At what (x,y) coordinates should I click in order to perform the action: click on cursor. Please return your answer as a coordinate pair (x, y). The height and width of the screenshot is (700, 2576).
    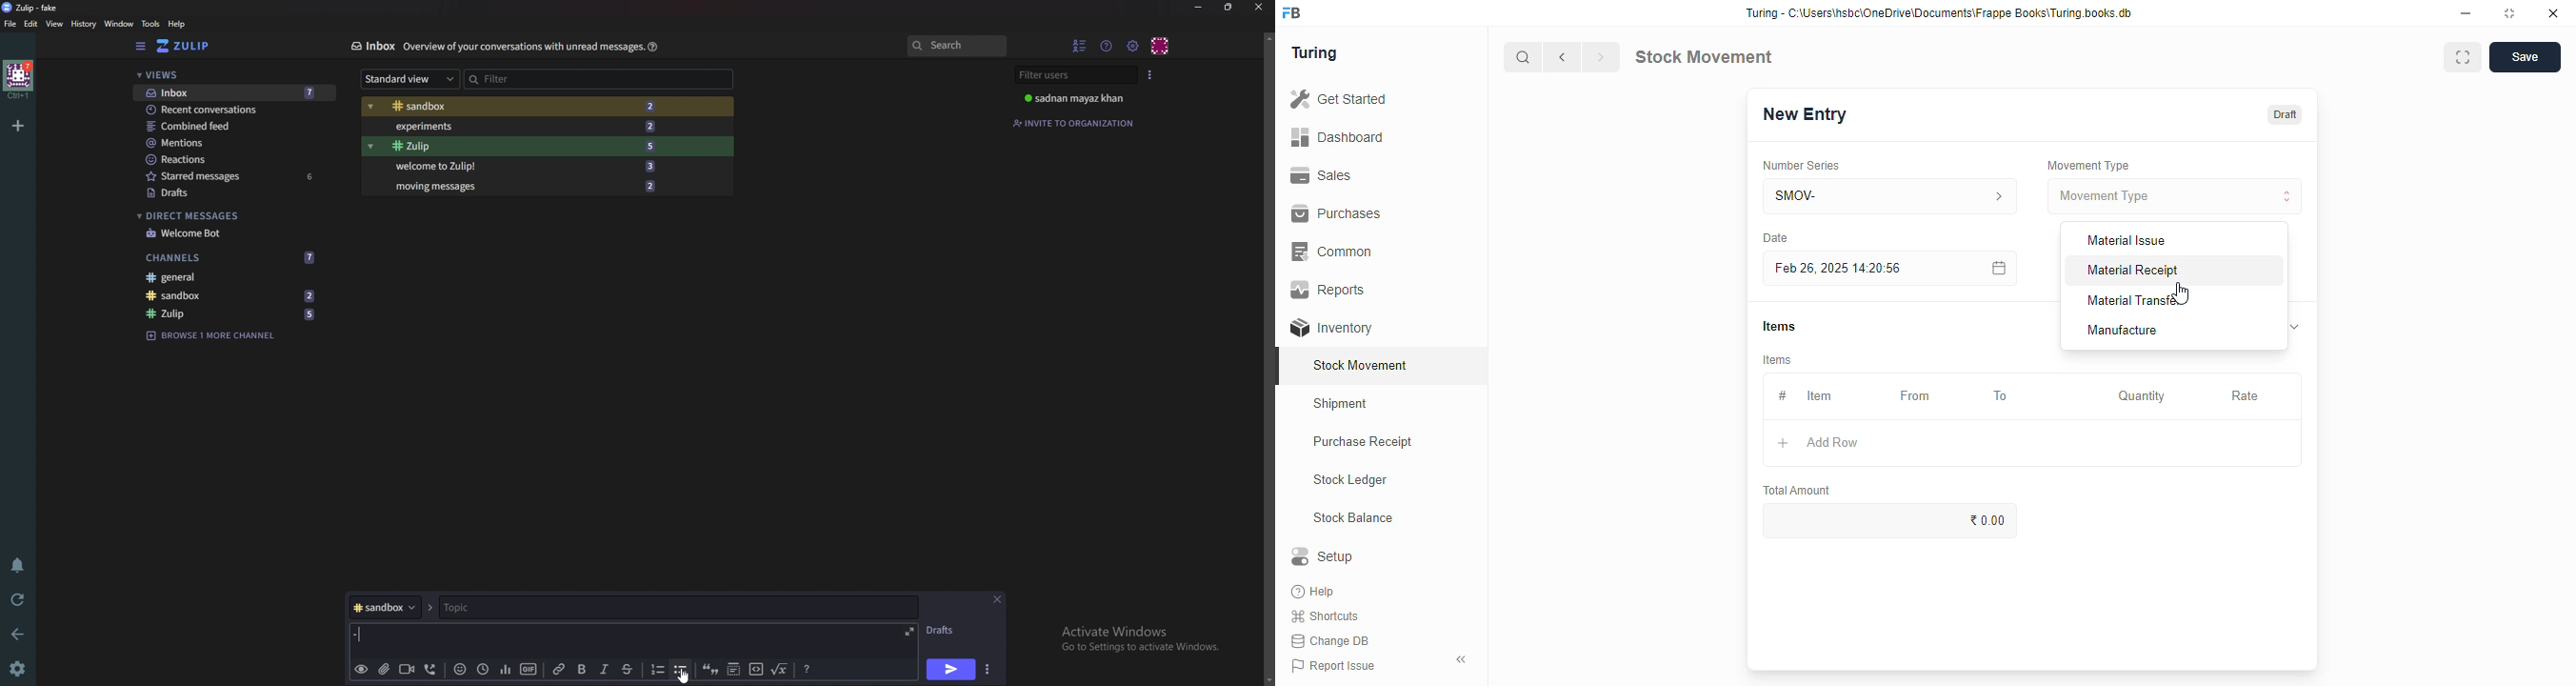
    Looking at the image, I should click on (2180, 293).